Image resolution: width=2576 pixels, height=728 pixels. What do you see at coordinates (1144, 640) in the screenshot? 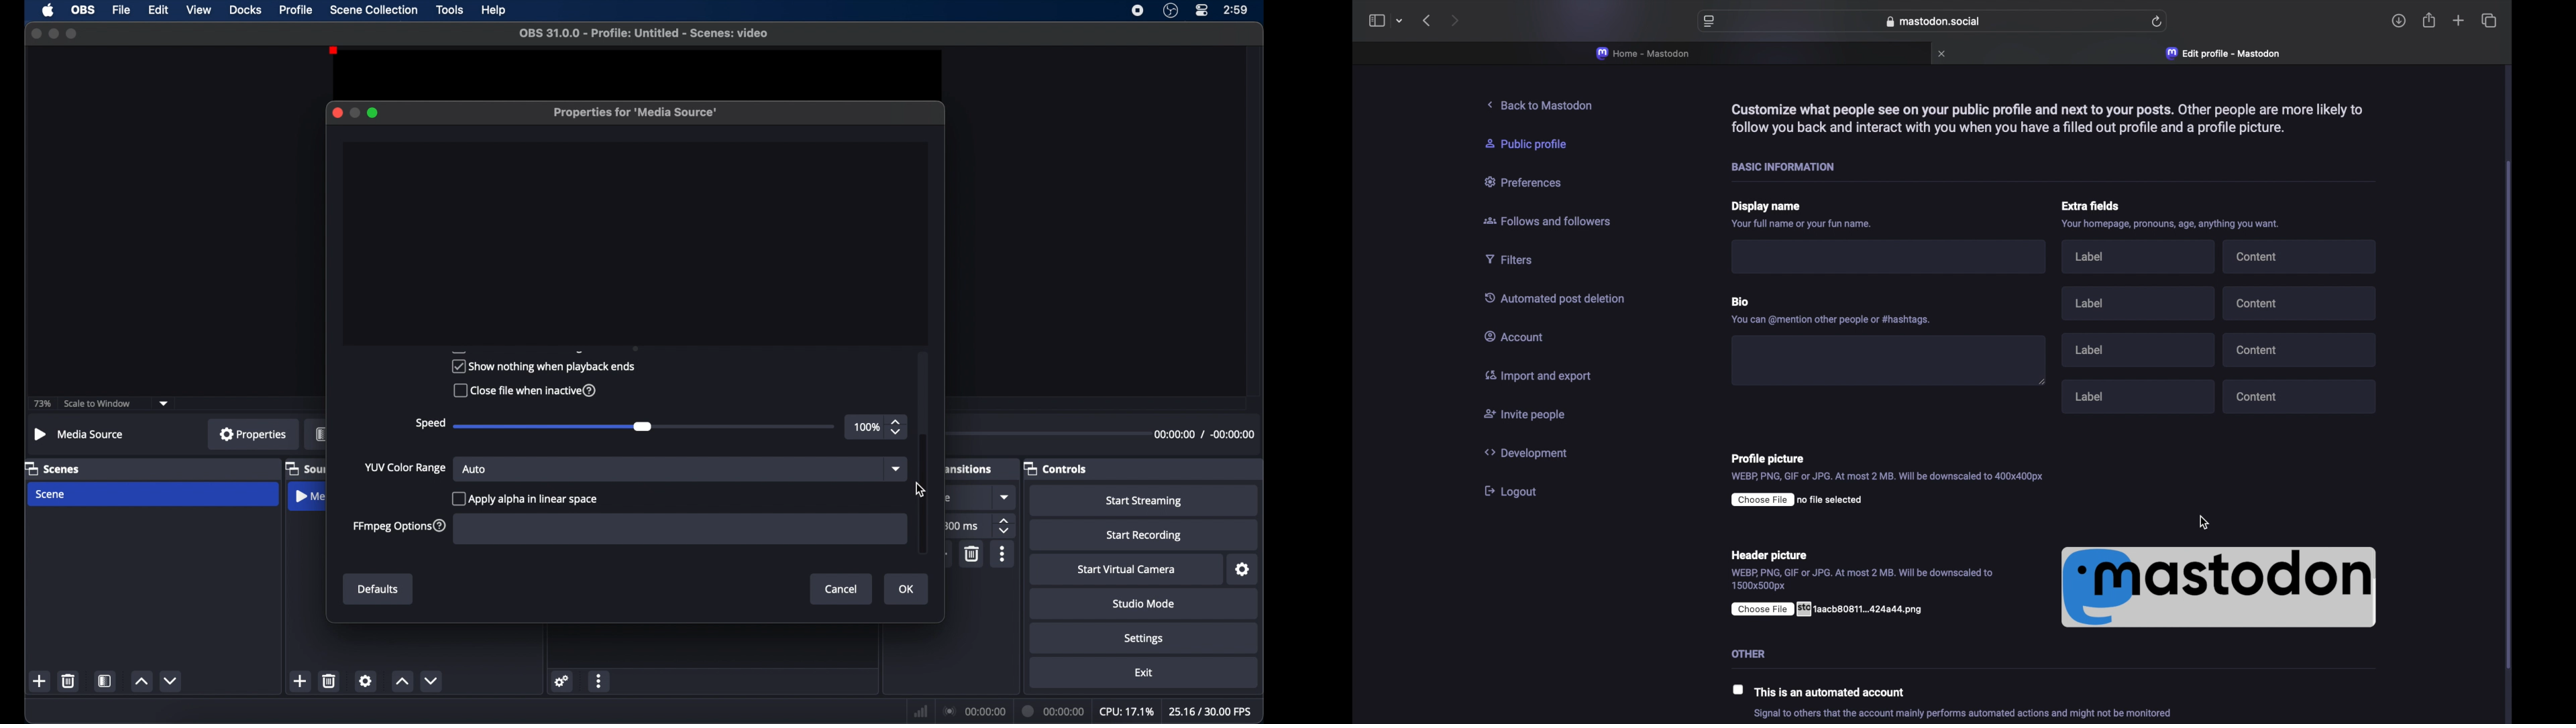
I see `settings` at bounding box center [1144, 640].